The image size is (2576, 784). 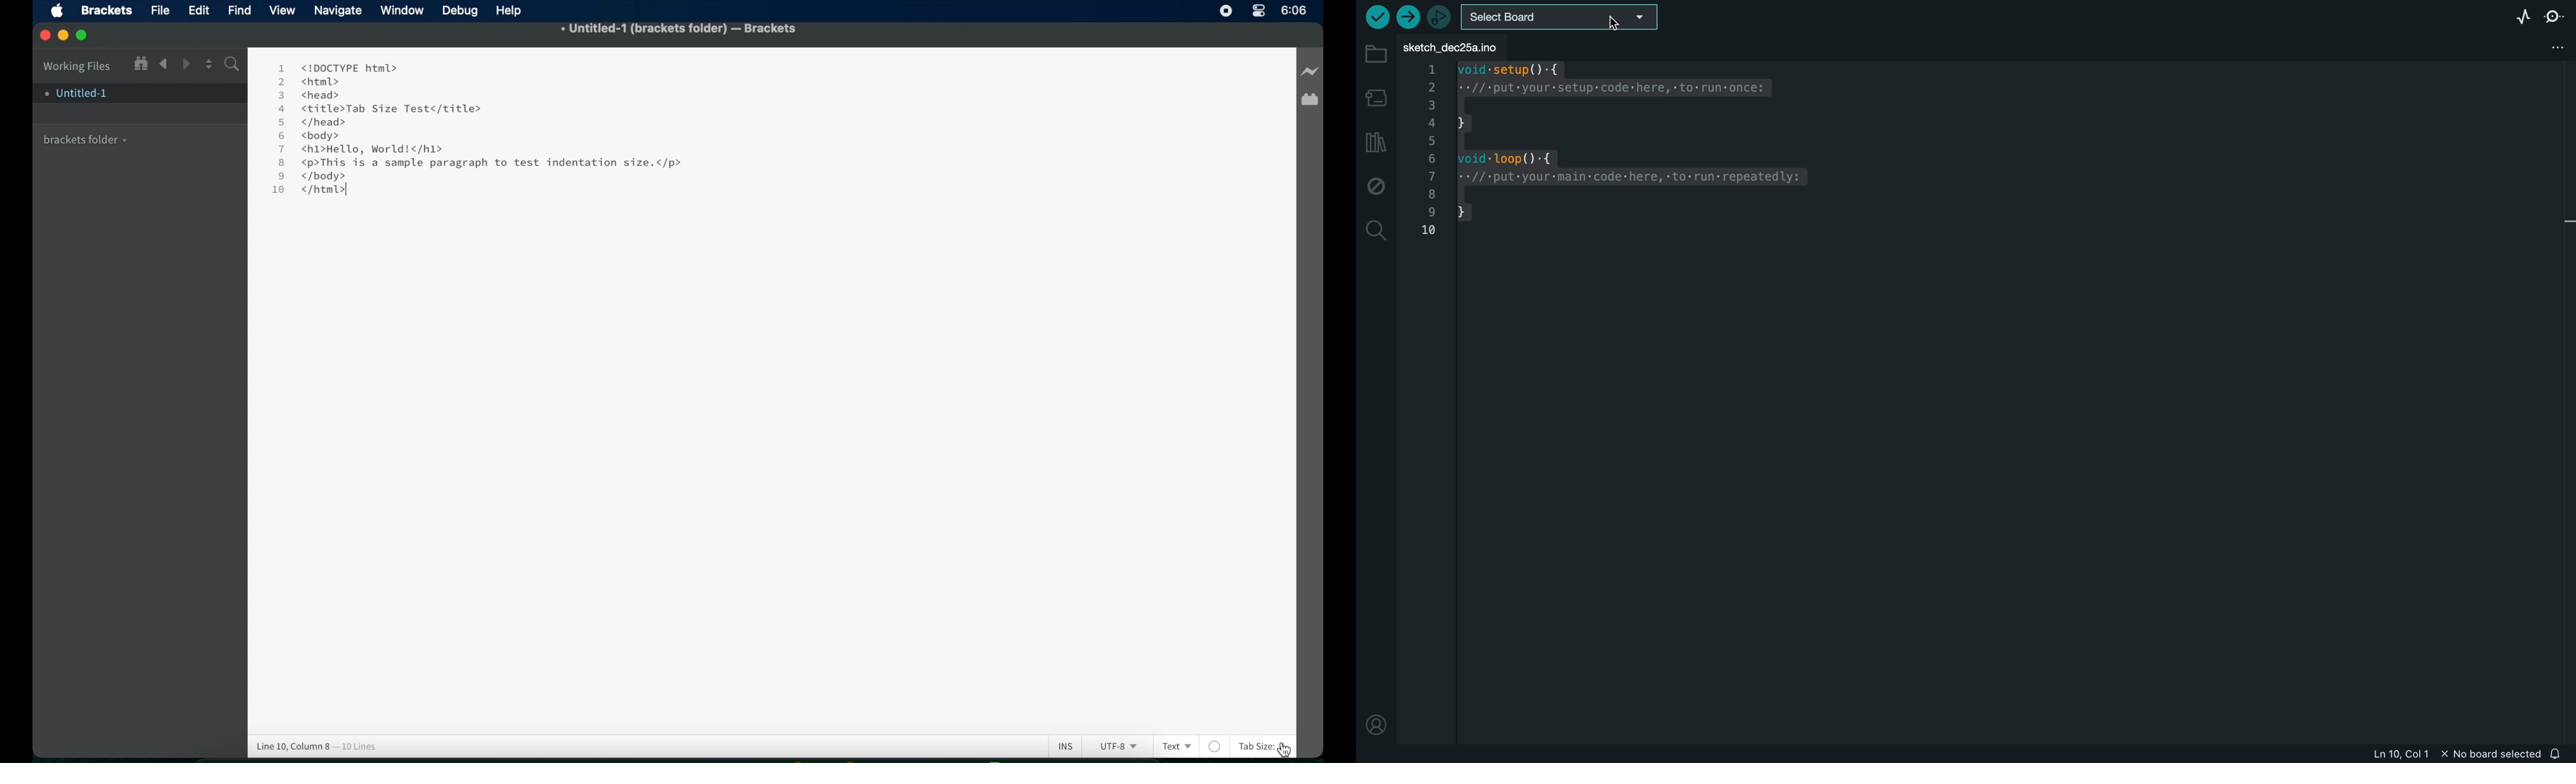 What do you see at coordinates (77, 64) in the screenshot?
I see `Working Files` at bounding box center [77, 64].